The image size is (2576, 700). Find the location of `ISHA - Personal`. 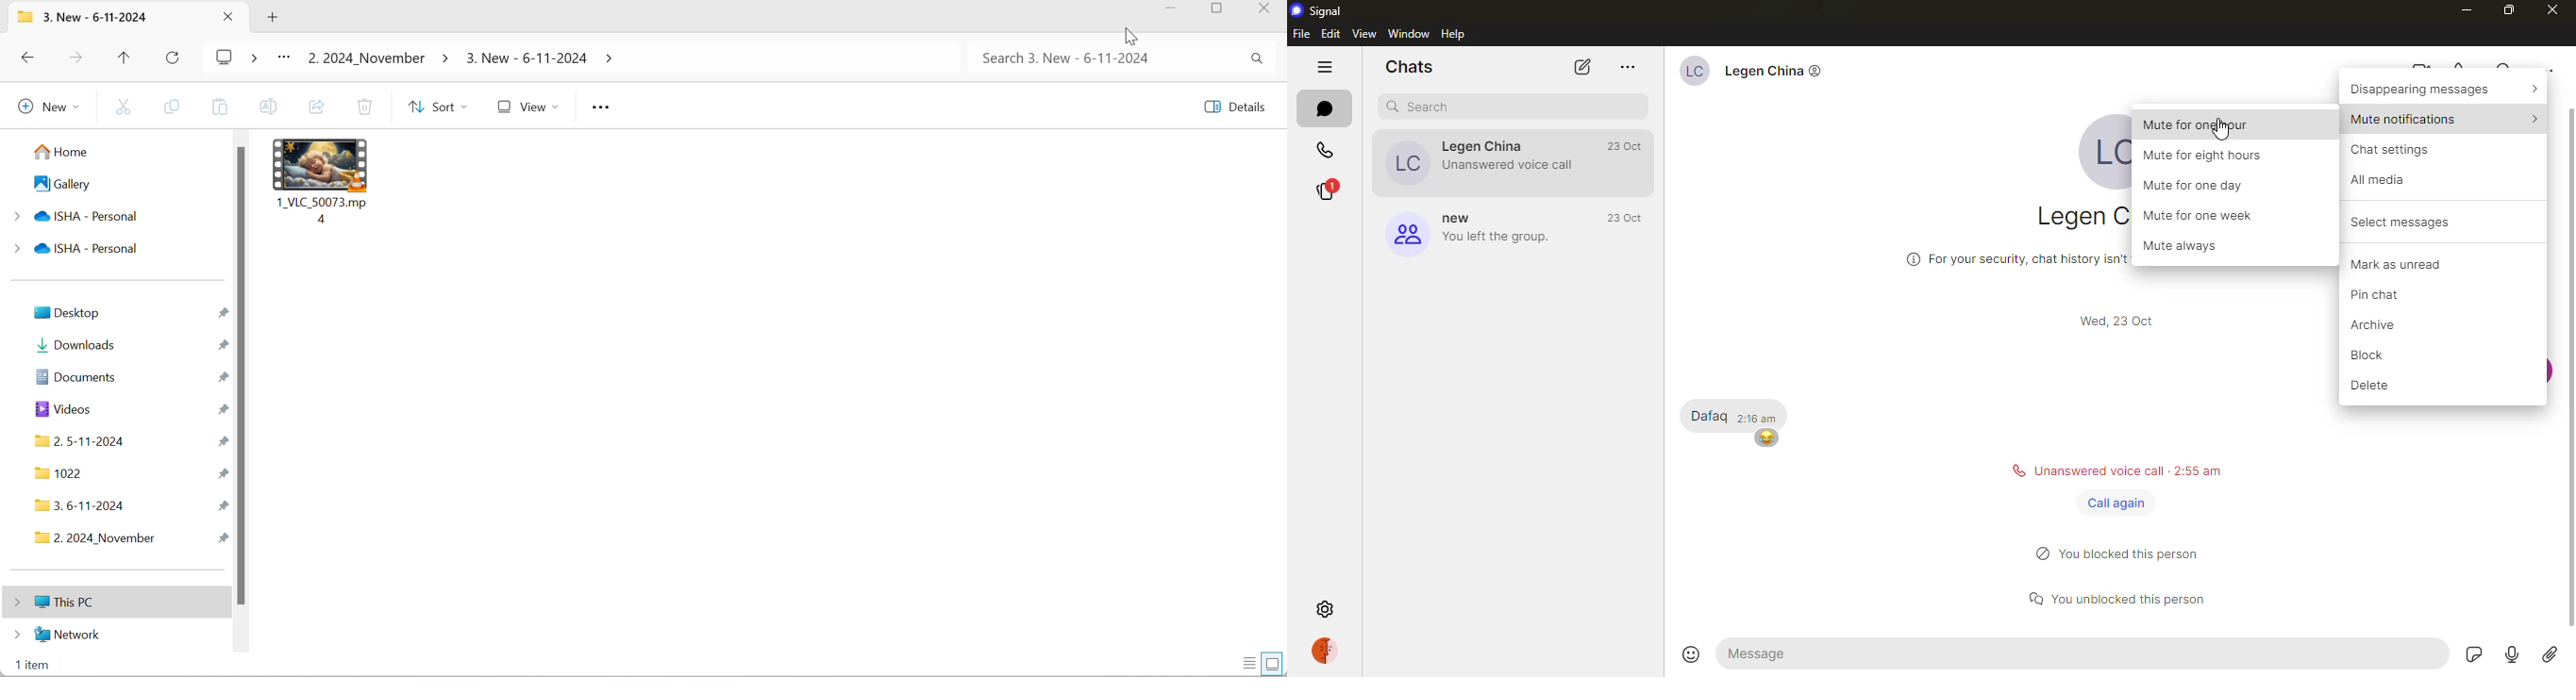

ISHA - Personal is located at coordinates (75, 218).